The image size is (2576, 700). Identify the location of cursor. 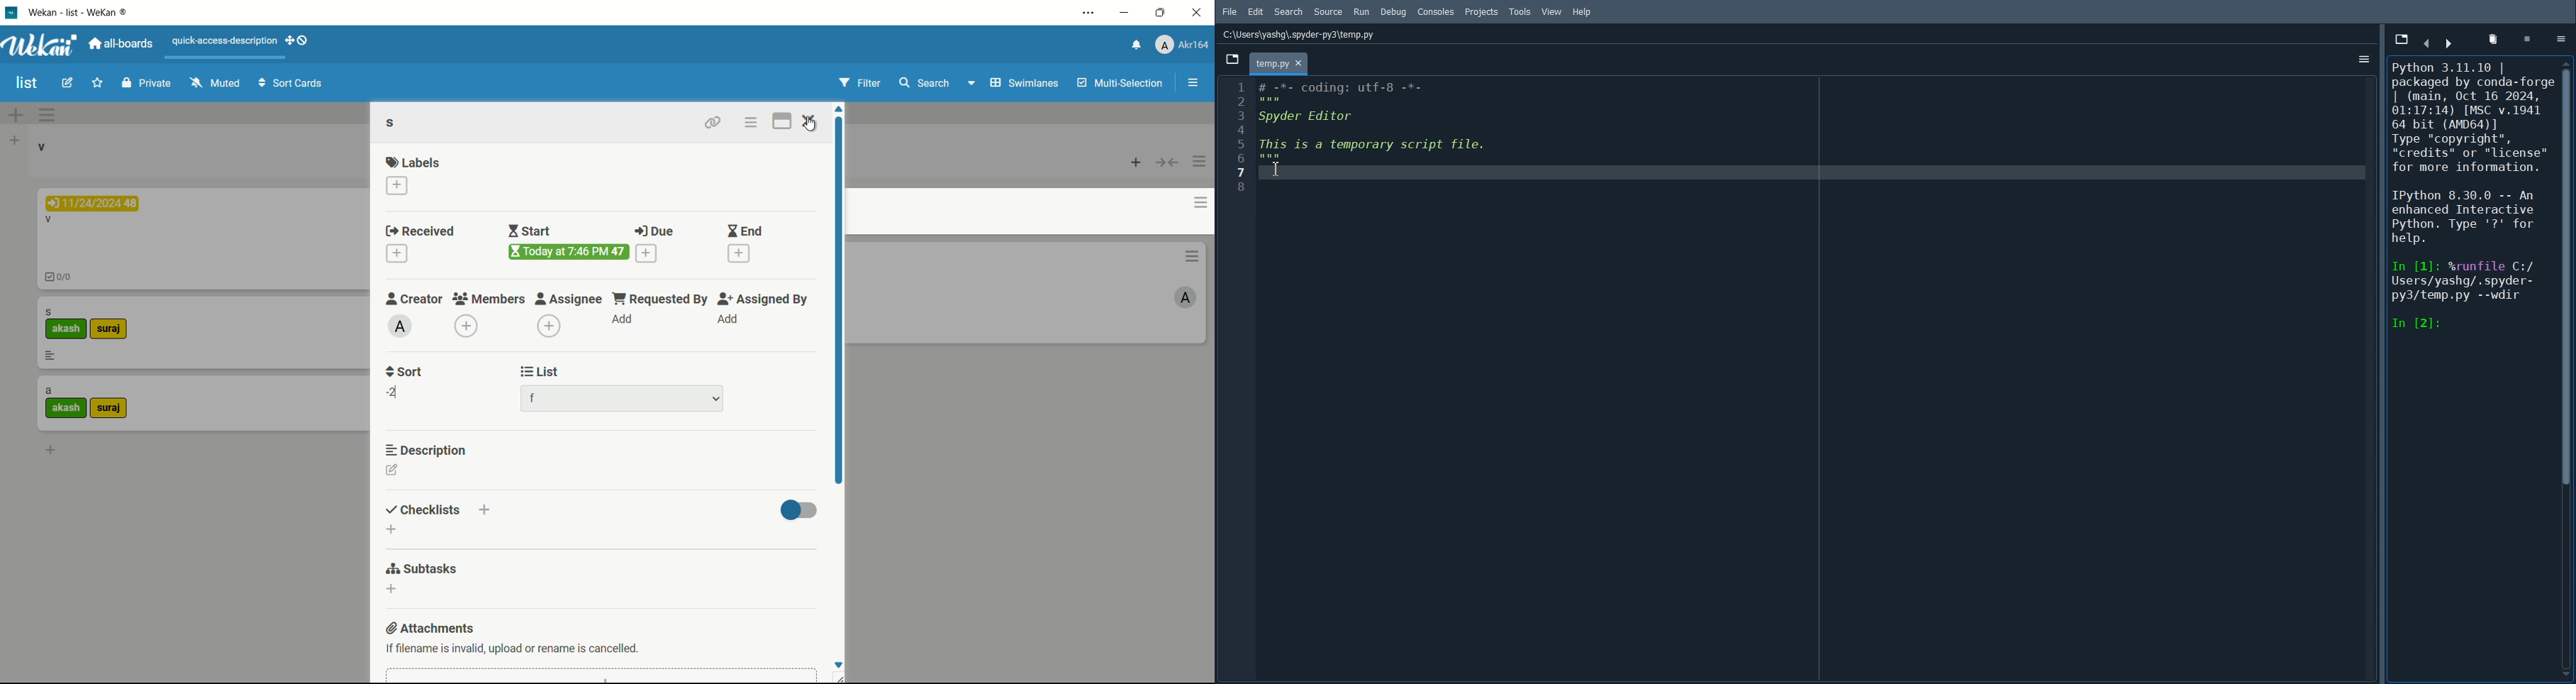
(811, 125).